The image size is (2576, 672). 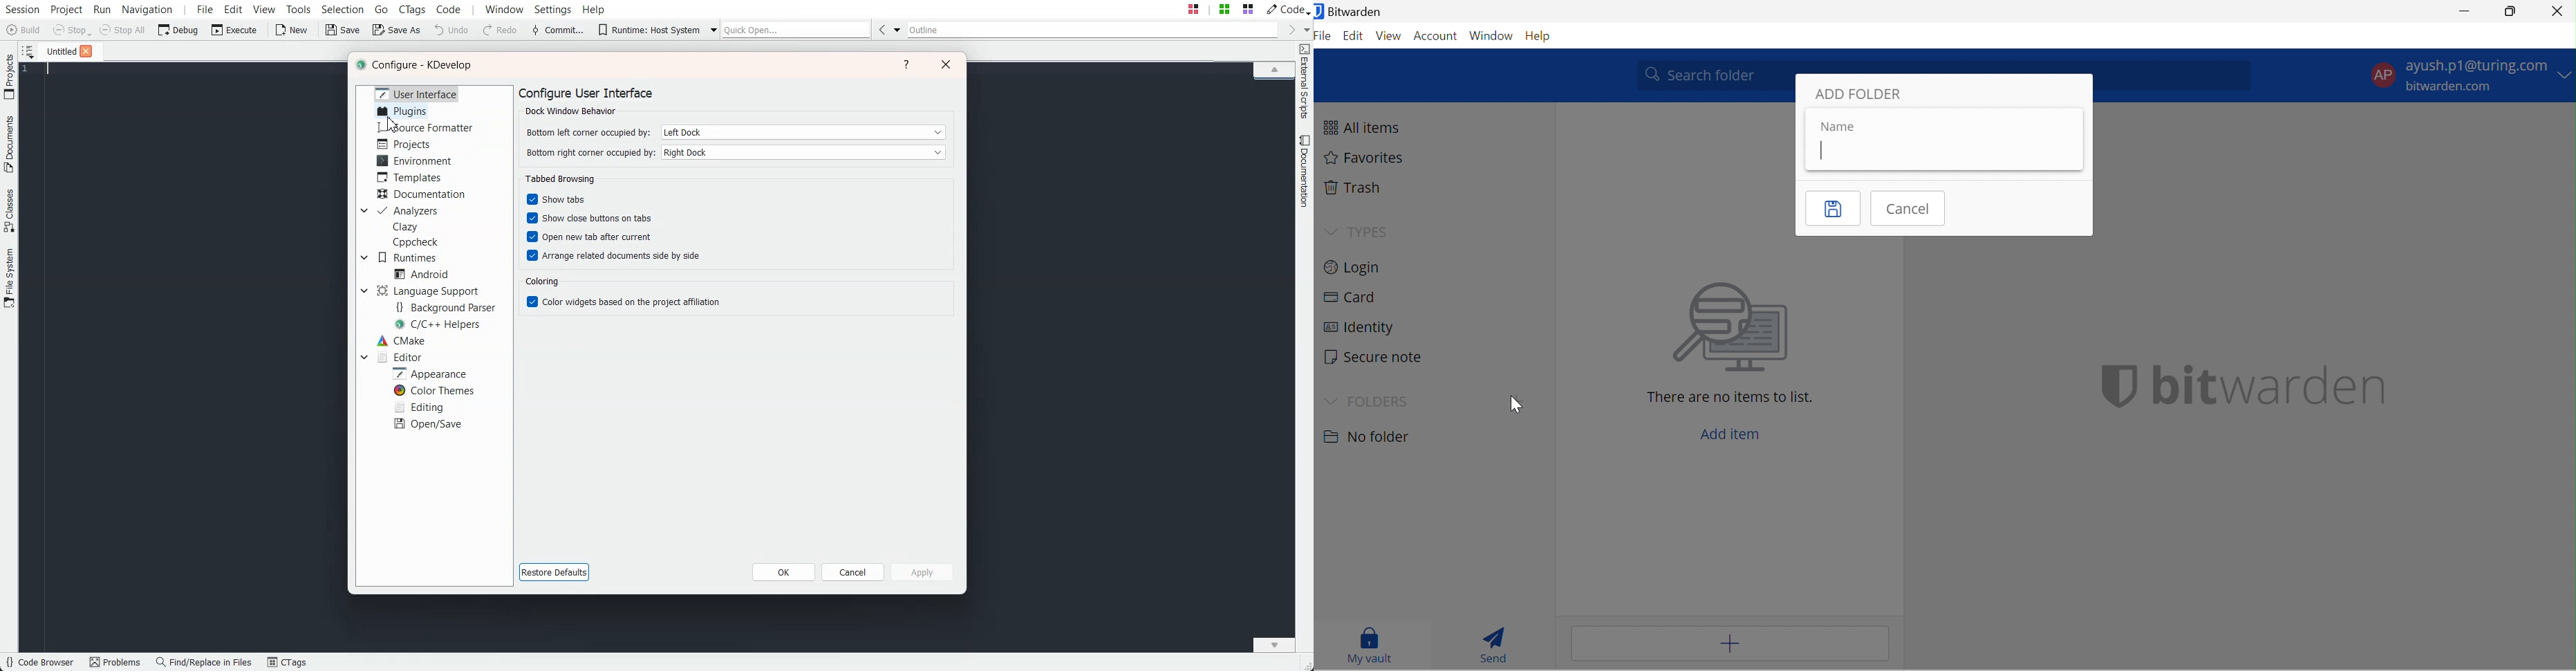 I want to click on Drop Down, so click(x=2567, y=75).